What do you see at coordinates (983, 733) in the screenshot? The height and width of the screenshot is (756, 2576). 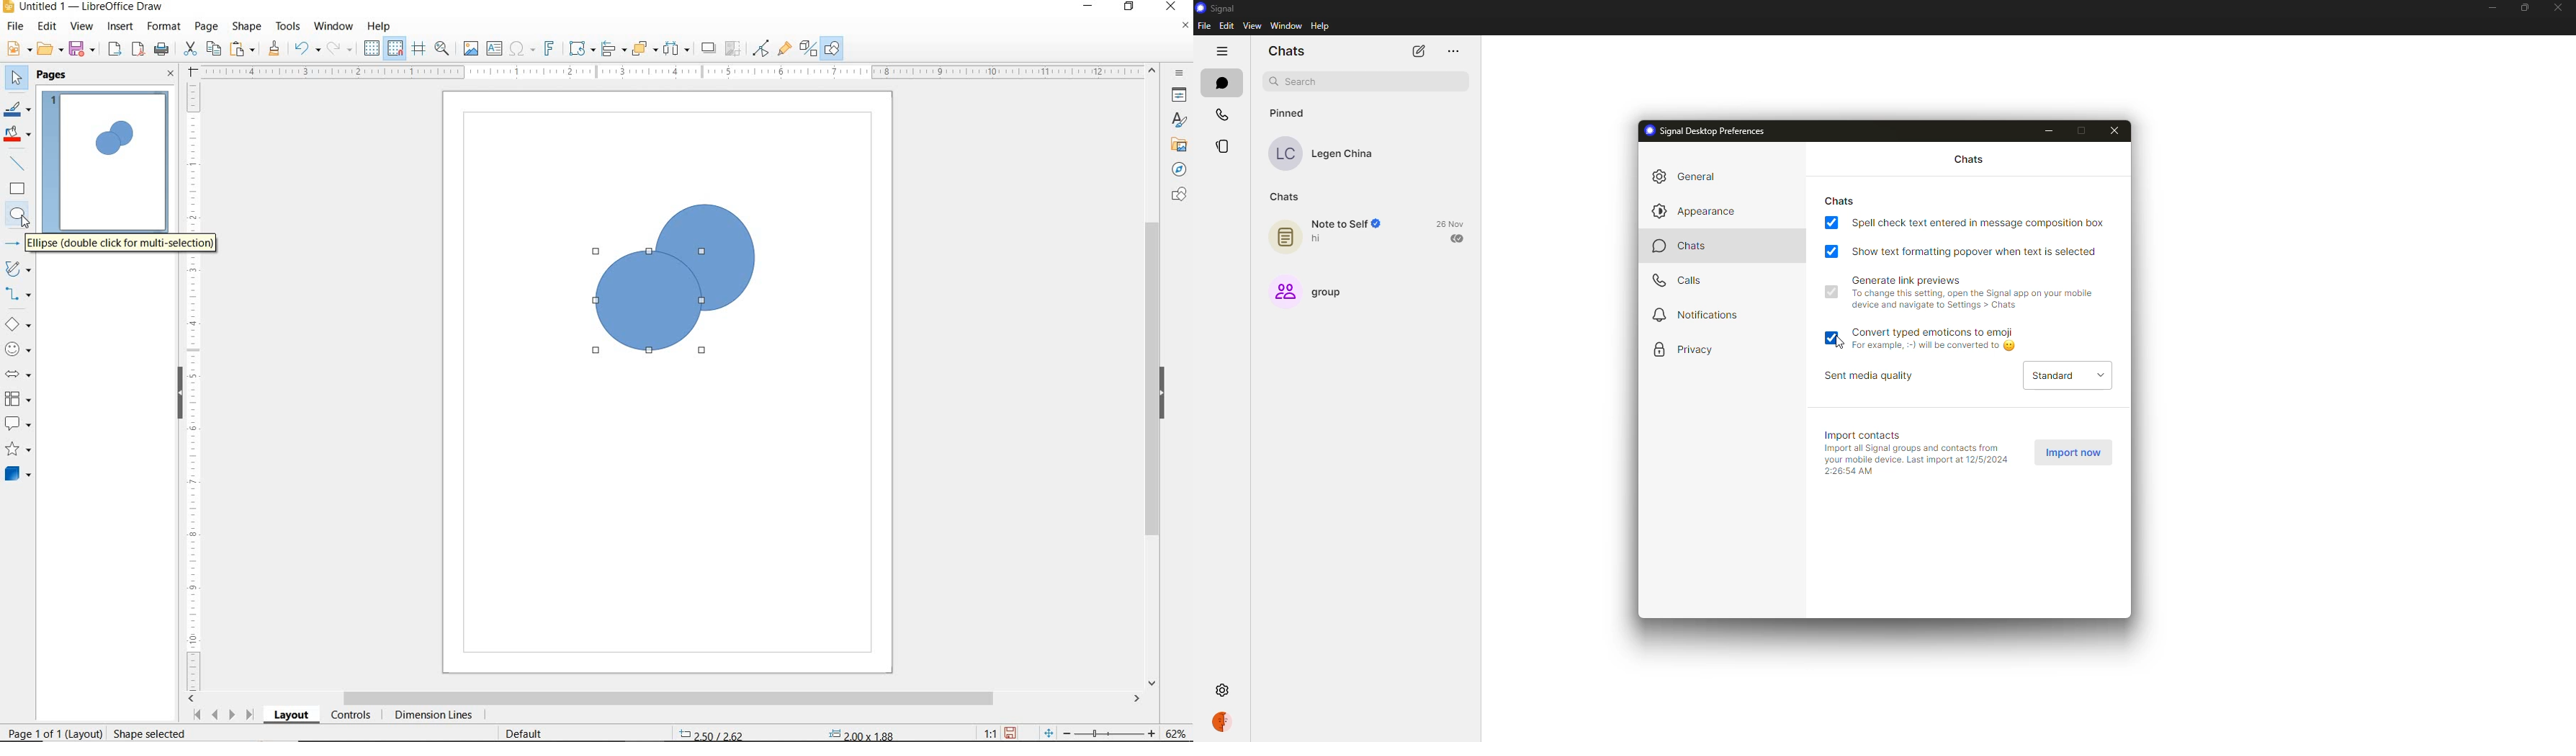 I see `SCALE FACTOR` at bounding box center [983, 733].